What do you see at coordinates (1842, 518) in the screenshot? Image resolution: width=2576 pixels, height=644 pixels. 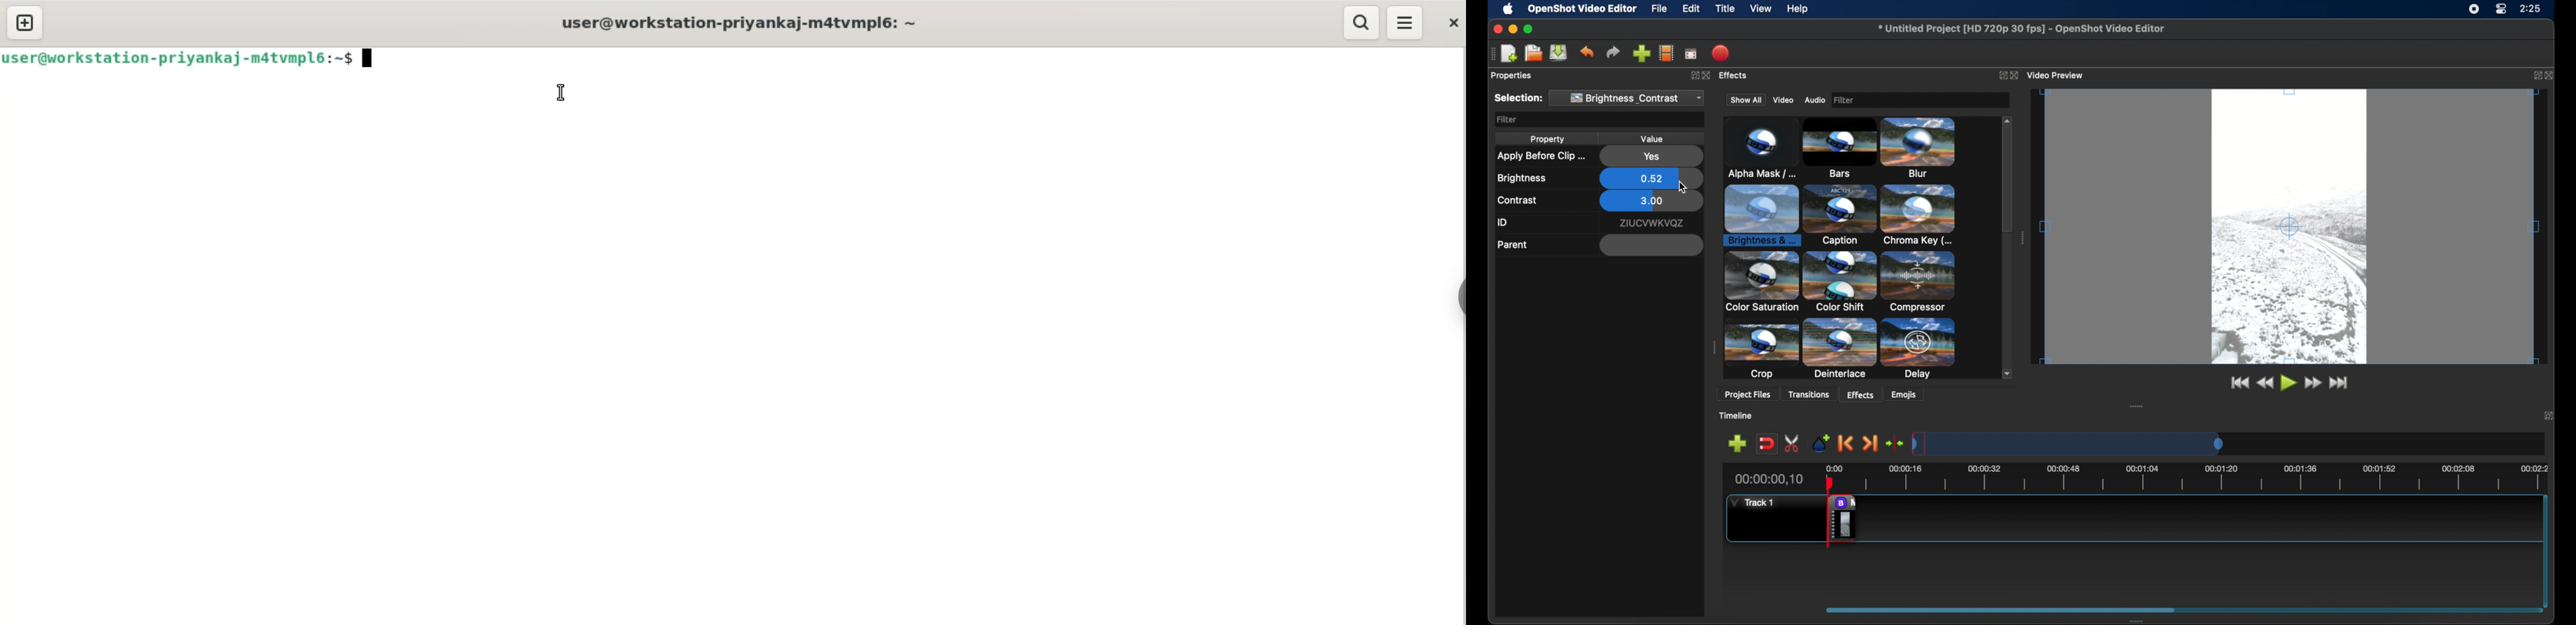 I see `remove effect` at bounding box center [1842, 518].